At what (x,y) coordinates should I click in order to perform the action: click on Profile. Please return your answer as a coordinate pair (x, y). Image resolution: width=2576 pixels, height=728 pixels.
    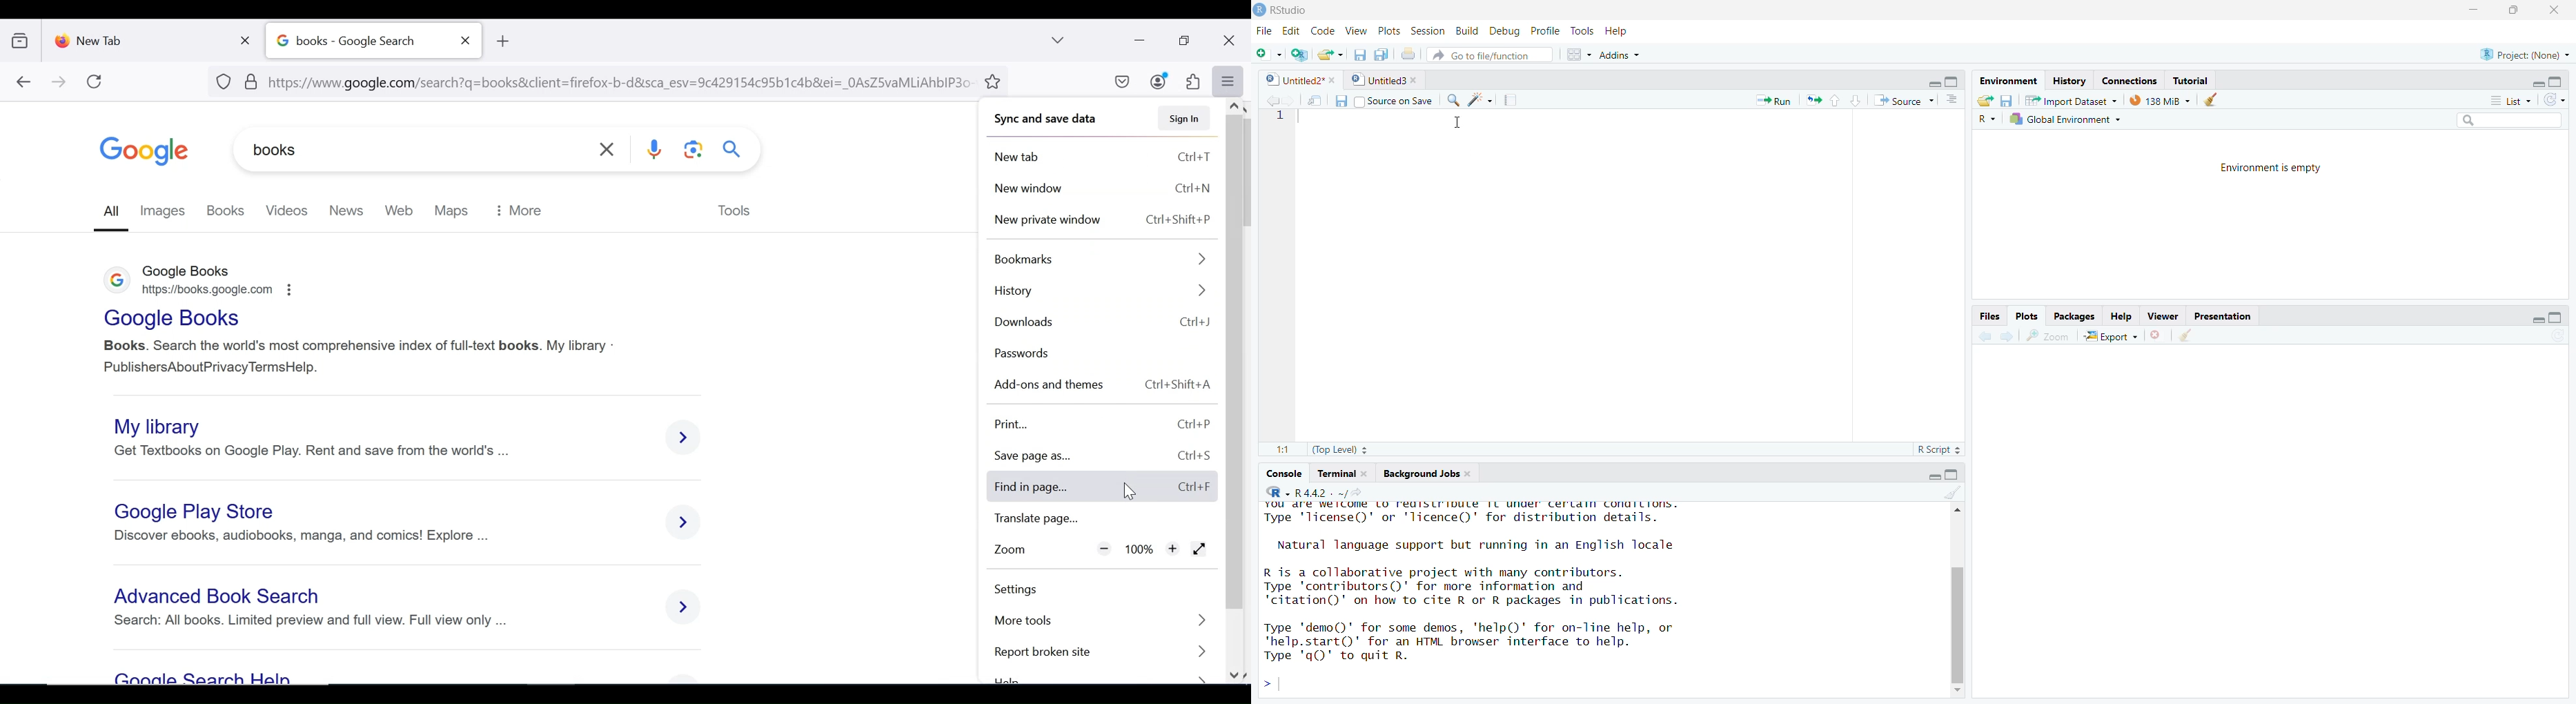
    Looking at the image, I should click on (1546, 28).